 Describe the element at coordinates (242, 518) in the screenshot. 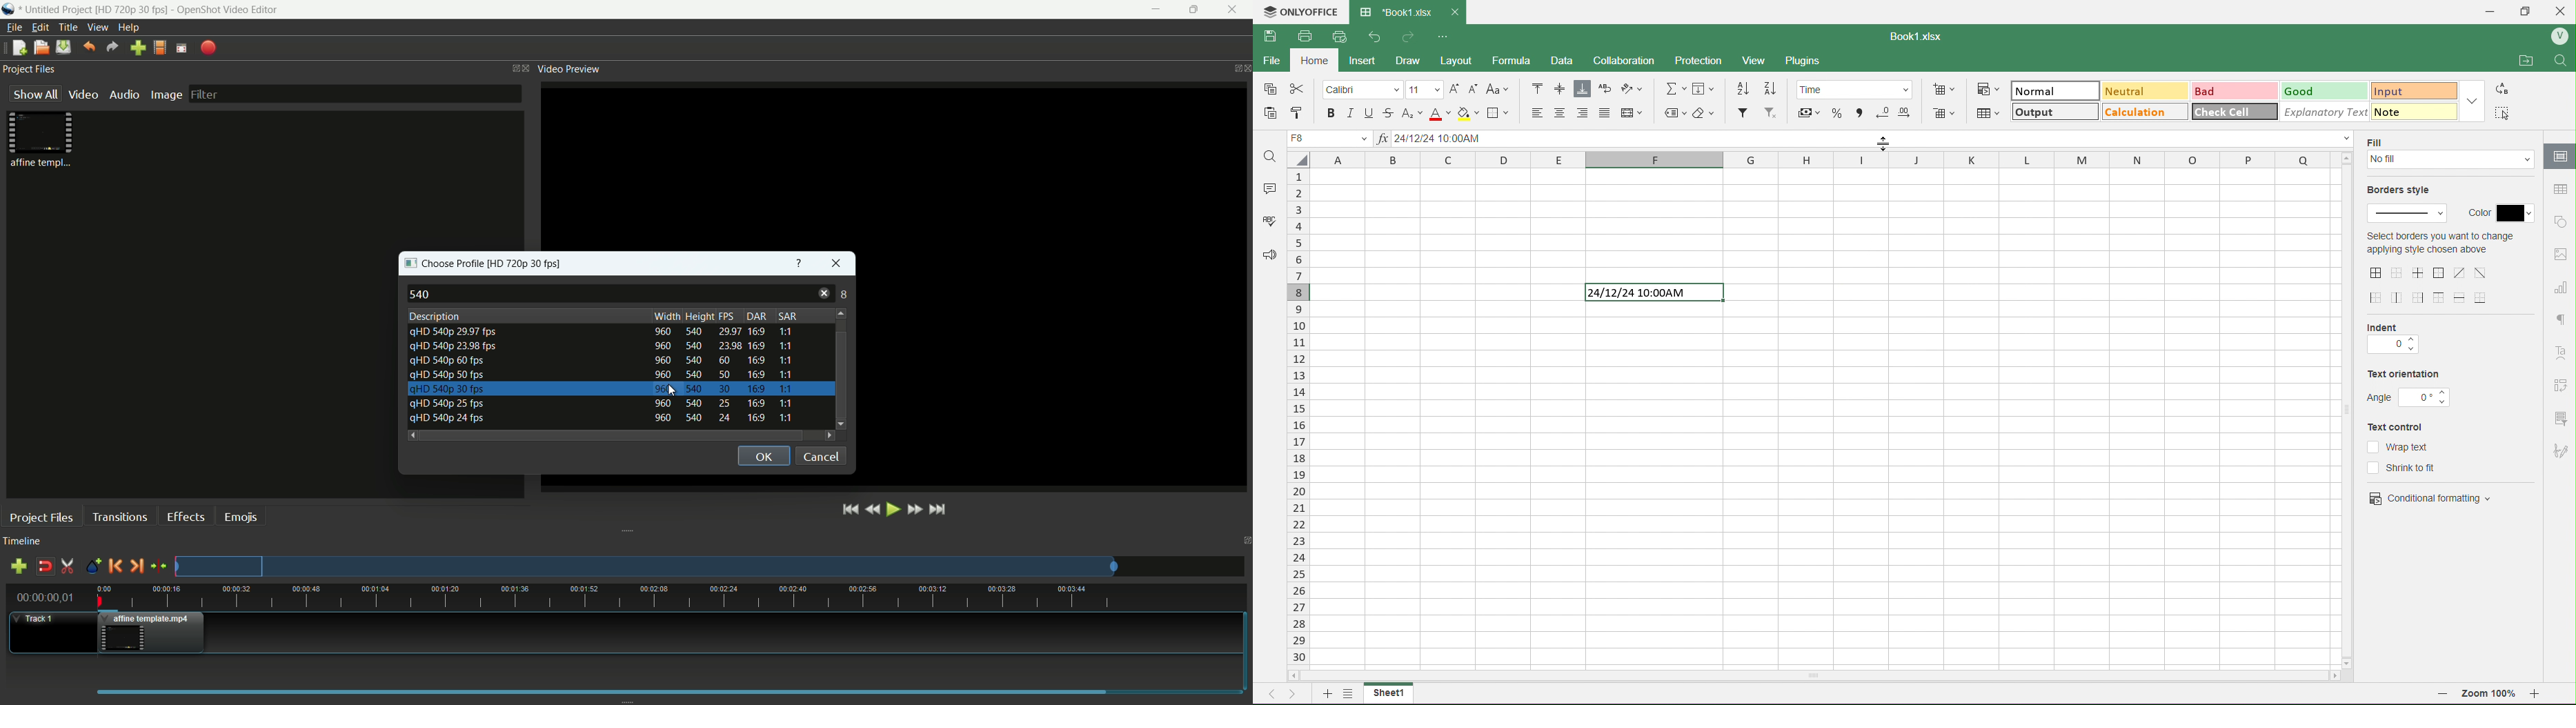

I see `emojis` at that location.